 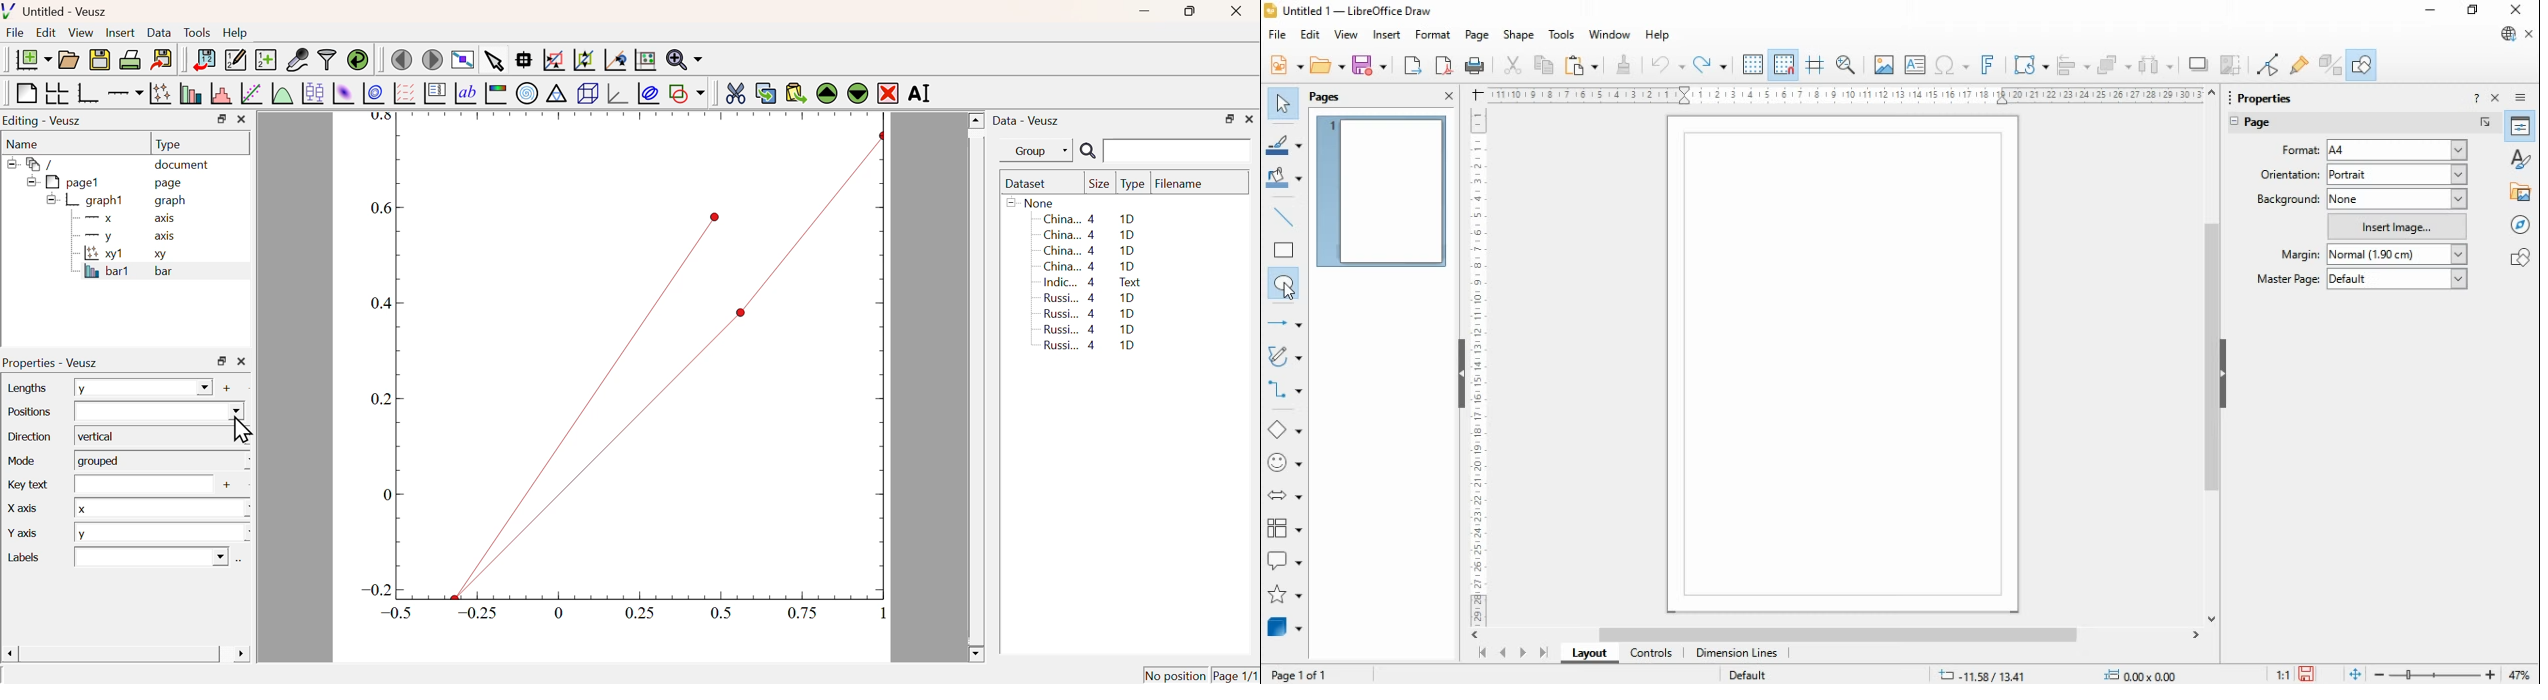 I want to click on save, so click(x=2309, y=674).